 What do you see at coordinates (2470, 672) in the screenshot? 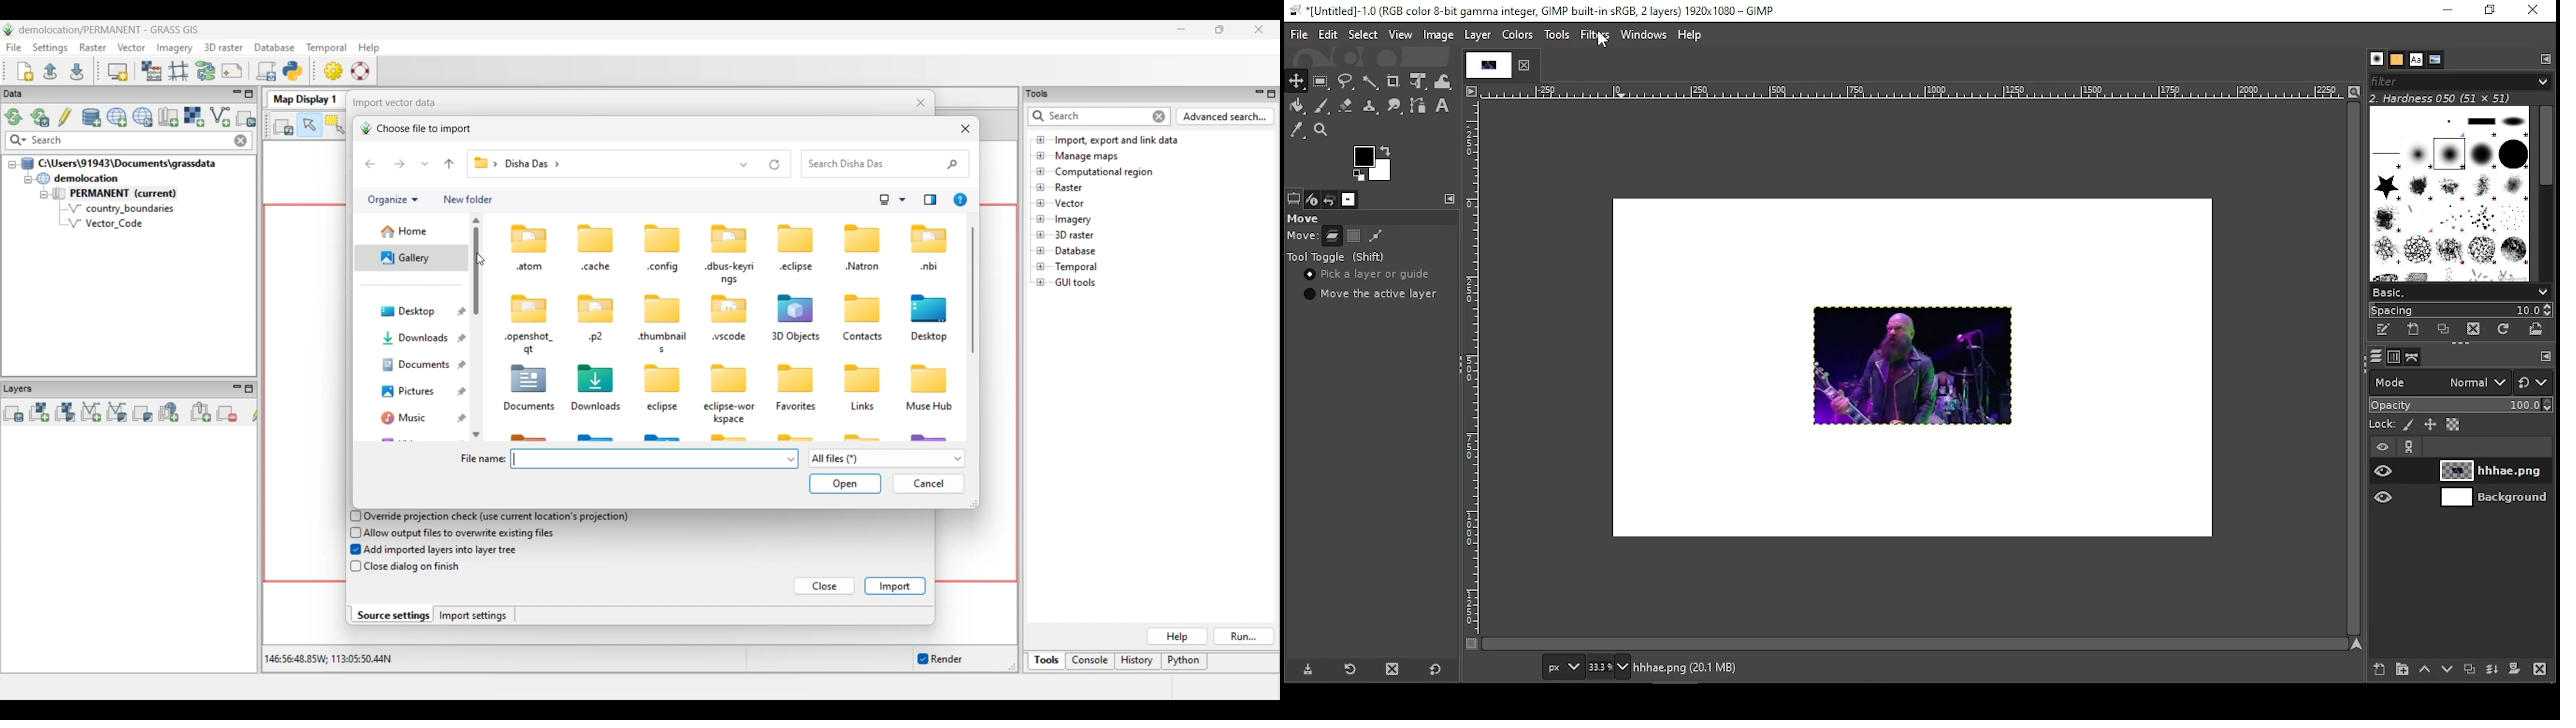
I see `duplicate layer` at bounding box center [2470, 672].